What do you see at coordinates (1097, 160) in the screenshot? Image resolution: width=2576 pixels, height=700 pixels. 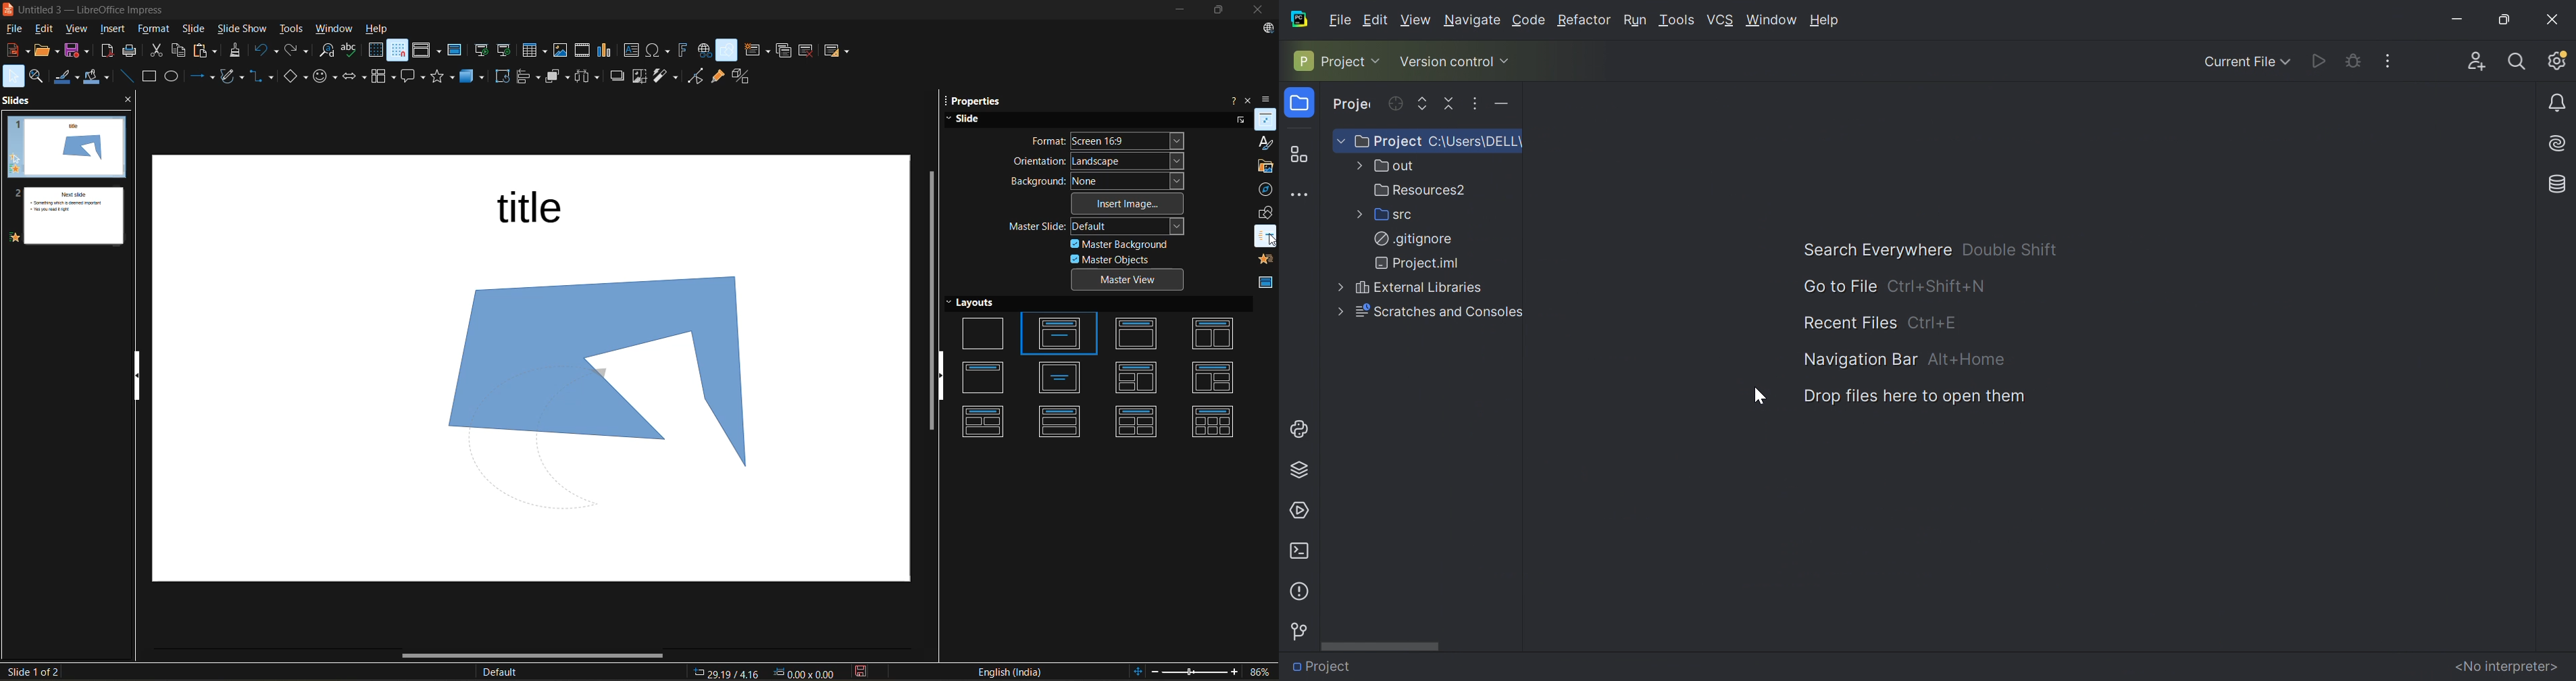 I see `orientation` at bounding box center [1097, 160].